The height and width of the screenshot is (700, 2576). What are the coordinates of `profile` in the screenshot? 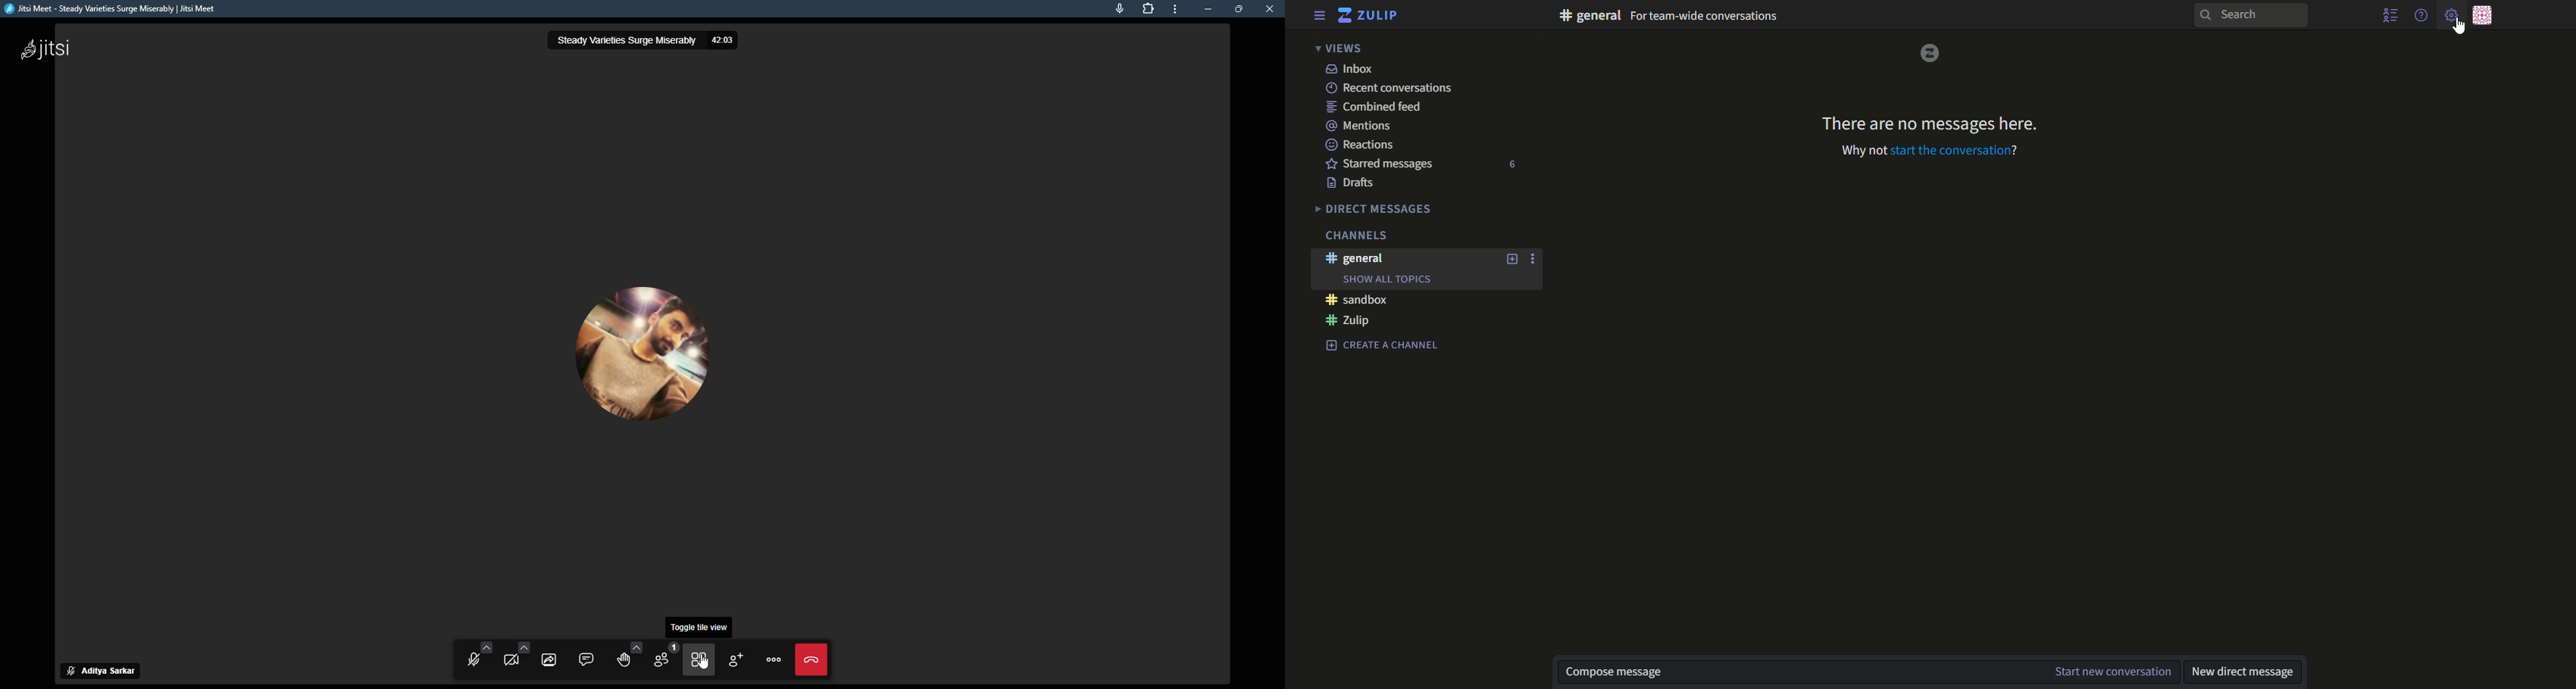 It's located at (116, 671).